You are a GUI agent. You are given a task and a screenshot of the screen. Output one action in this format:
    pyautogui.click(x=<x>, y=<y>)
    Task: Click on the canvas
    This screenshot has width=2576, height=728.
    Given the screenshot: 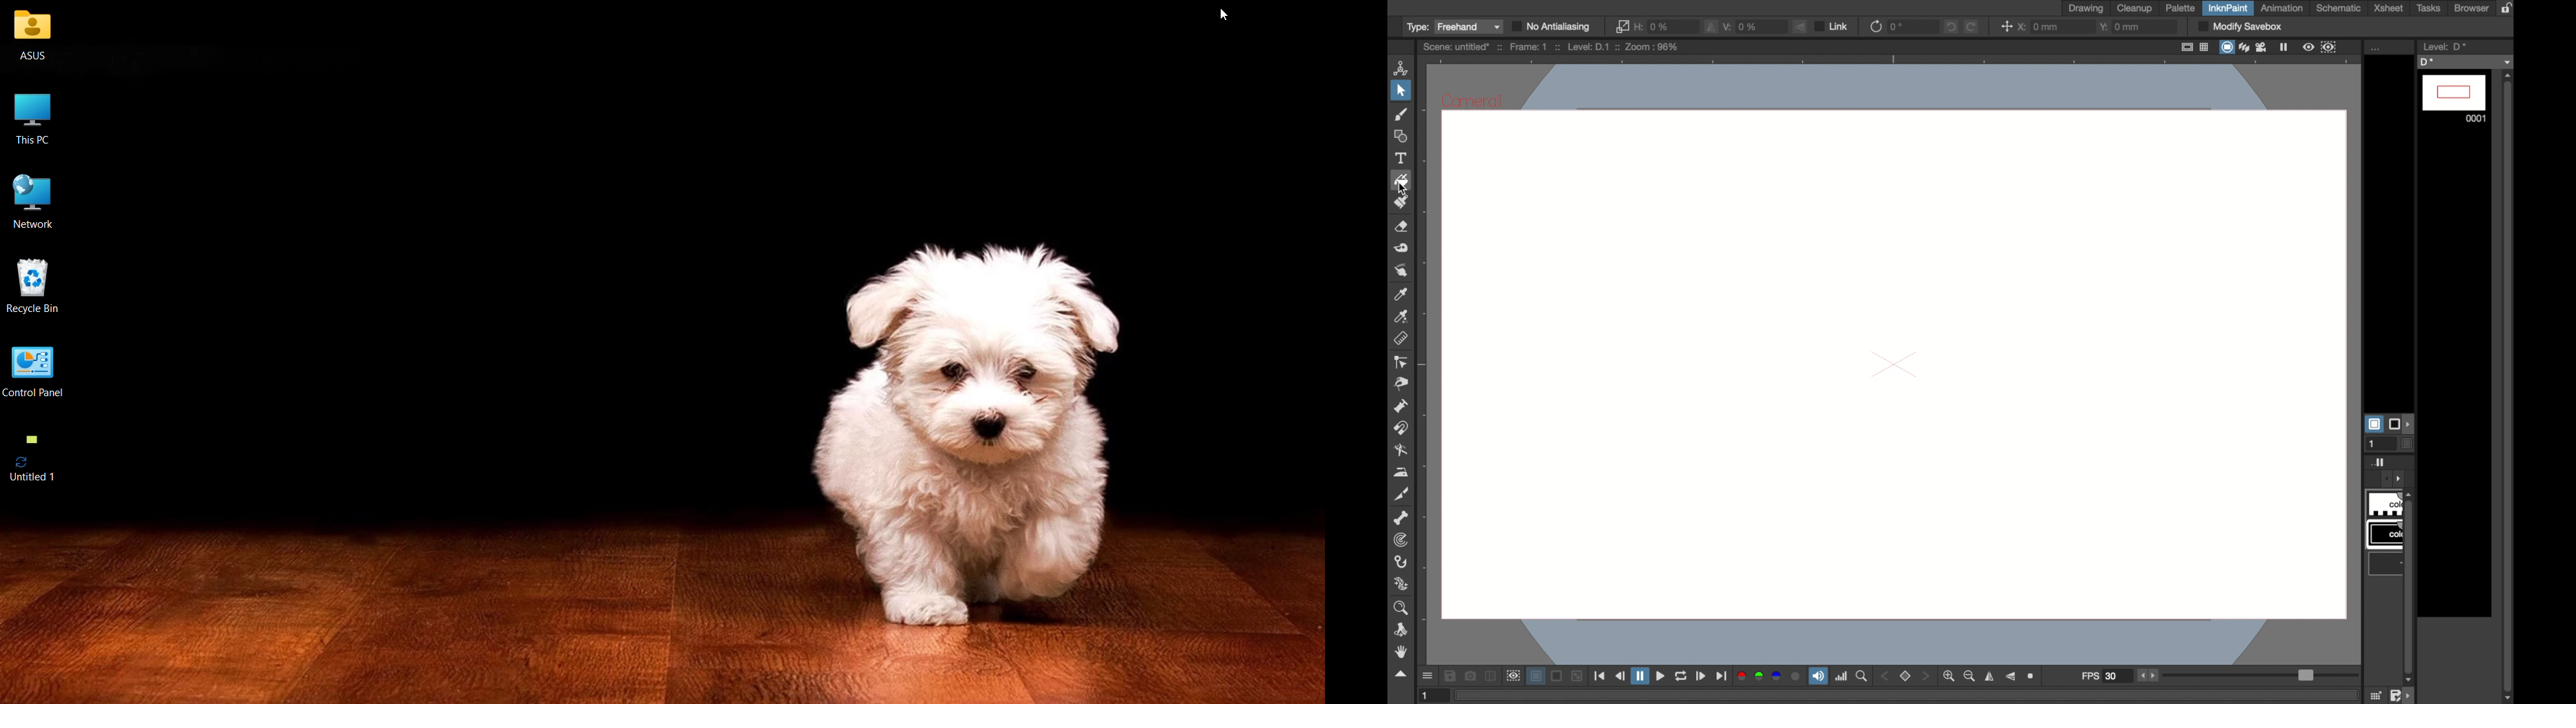 What is the action you would take?
    pyautogui.click(x=1891, y=364)
    